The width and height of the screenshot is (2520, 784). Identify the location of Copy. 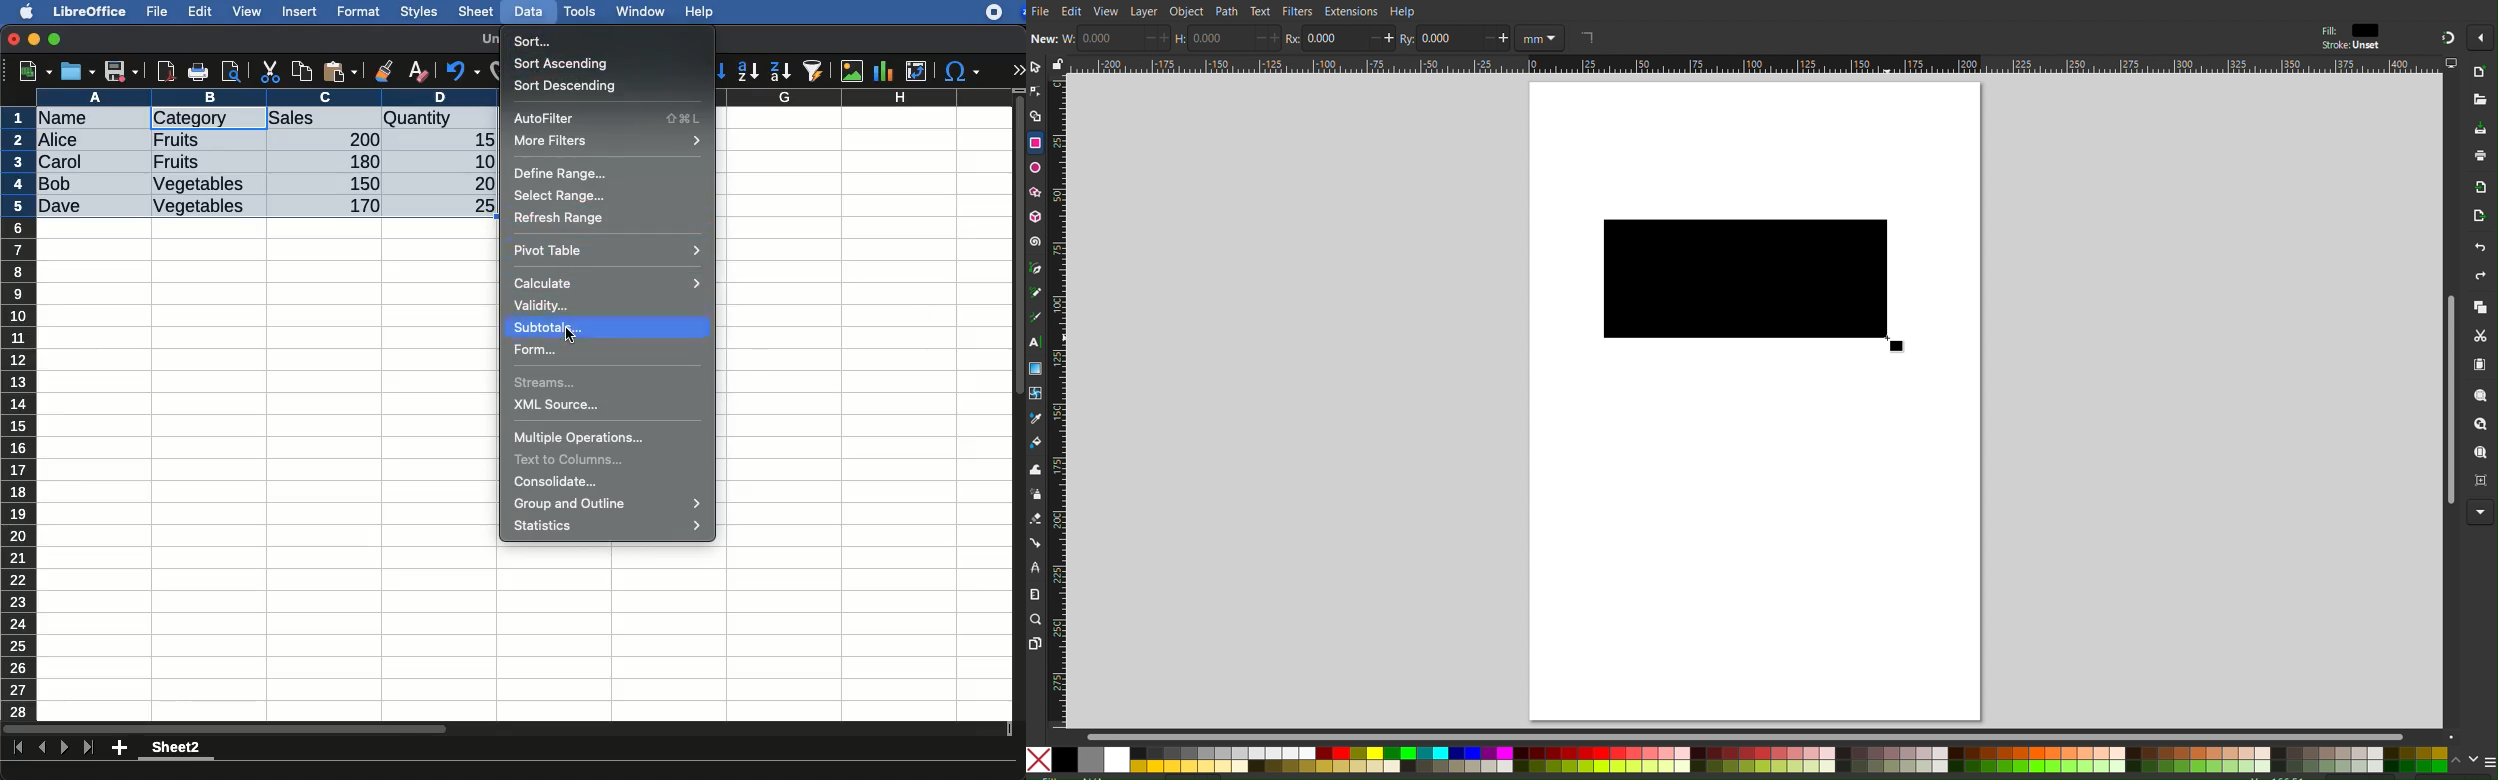
(2482, 309).